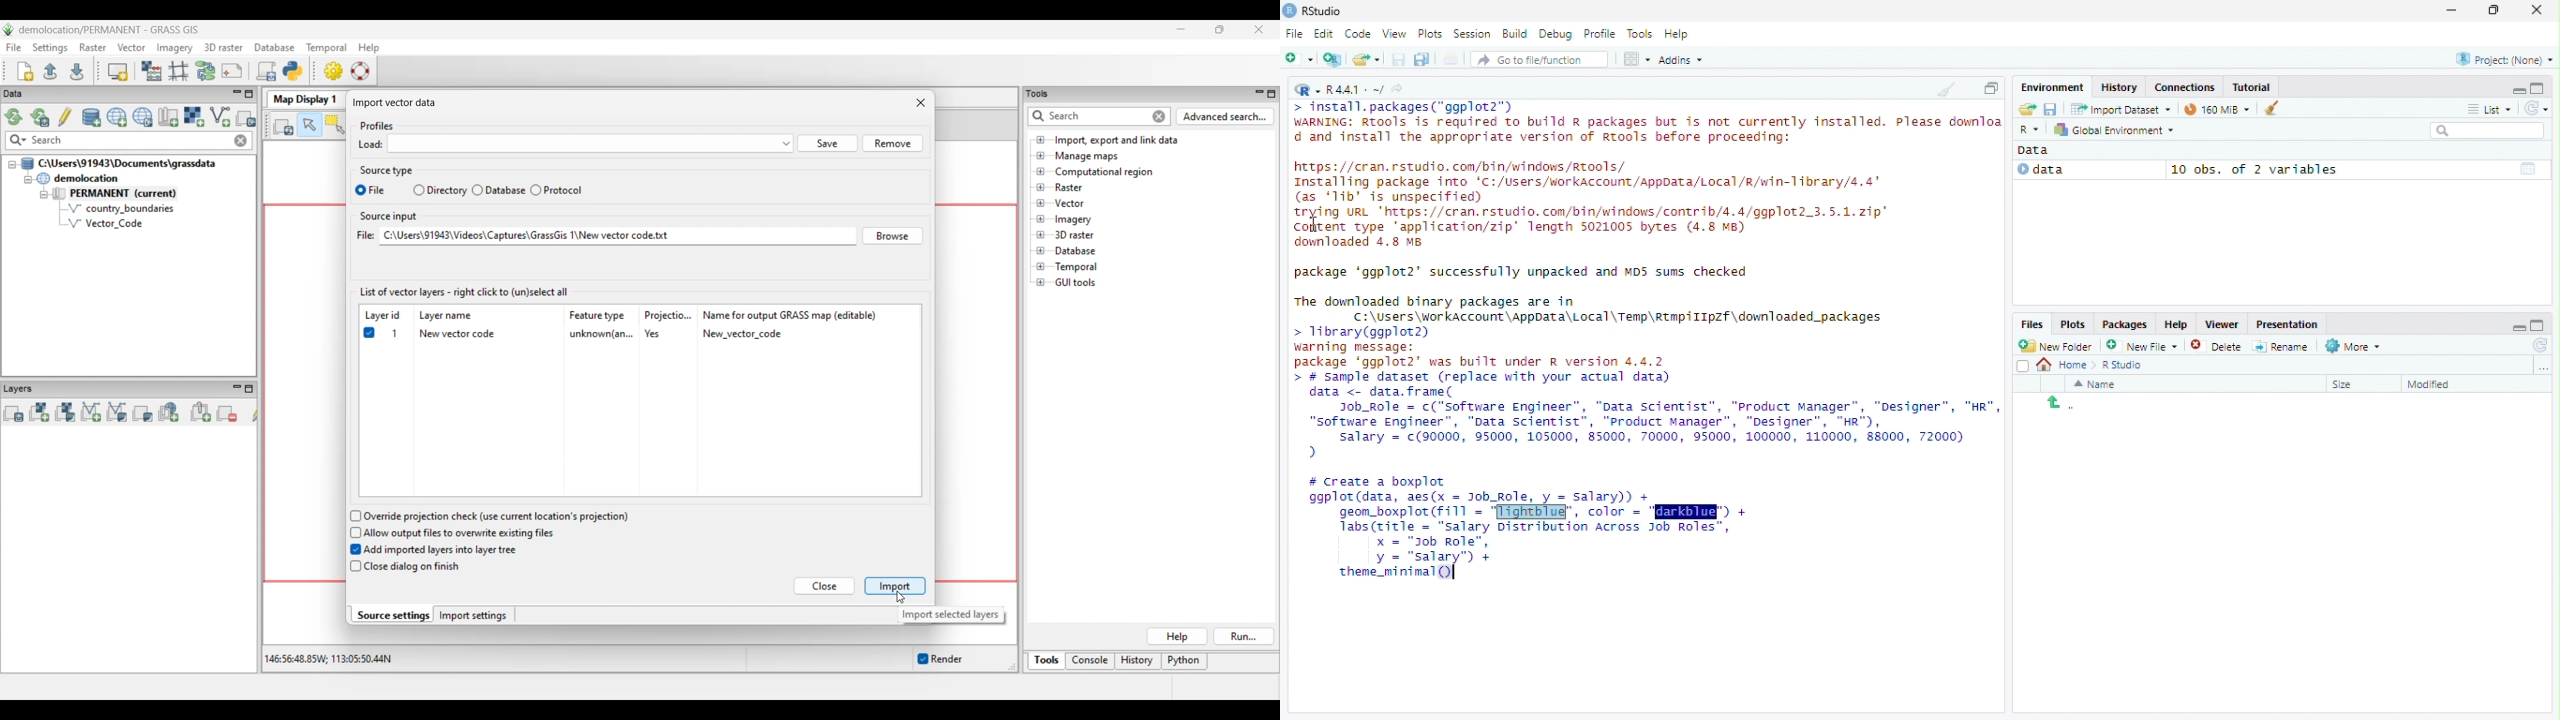 The height and width of the screenshot is (728, 2576). Describe the element at coordinates (1400, 59) in the screenshot. I see `Save current document` at that location.